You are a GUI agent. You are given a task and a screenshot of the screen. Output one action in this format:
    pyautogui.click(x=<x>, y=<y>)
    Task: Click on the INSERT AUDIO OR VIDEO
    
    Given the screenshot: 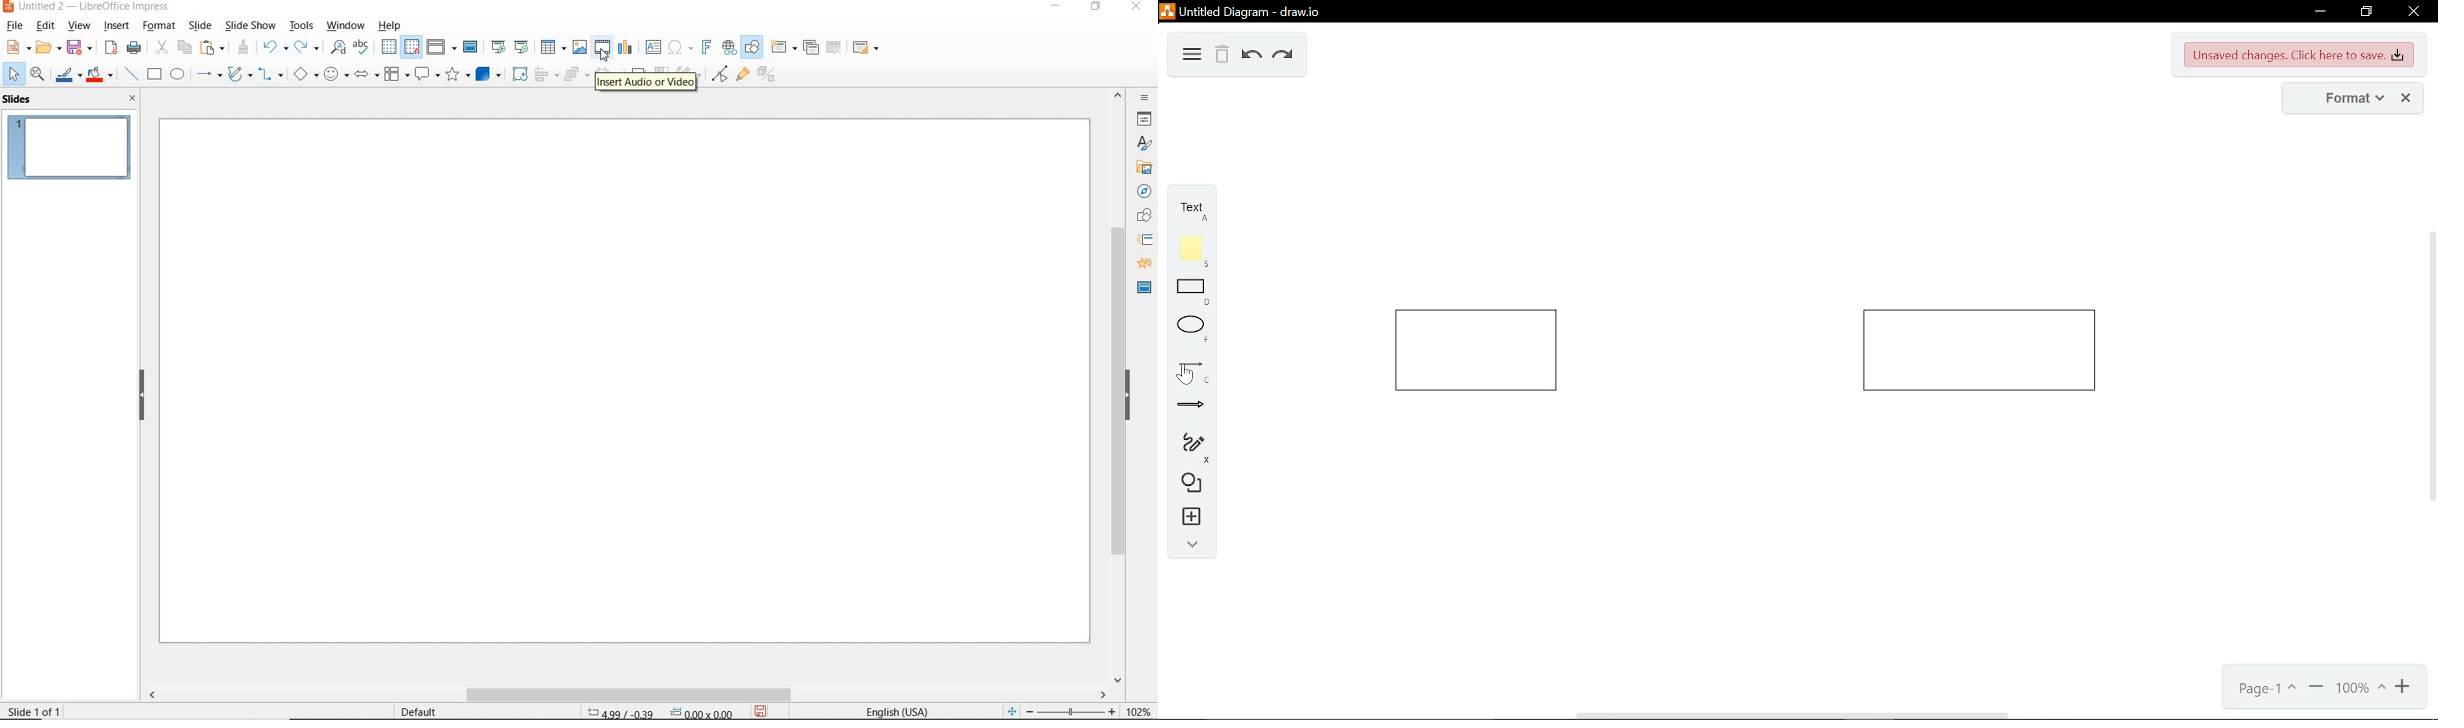 What is the action you would take?
    pyautogui.click(x=603, y=48)
    